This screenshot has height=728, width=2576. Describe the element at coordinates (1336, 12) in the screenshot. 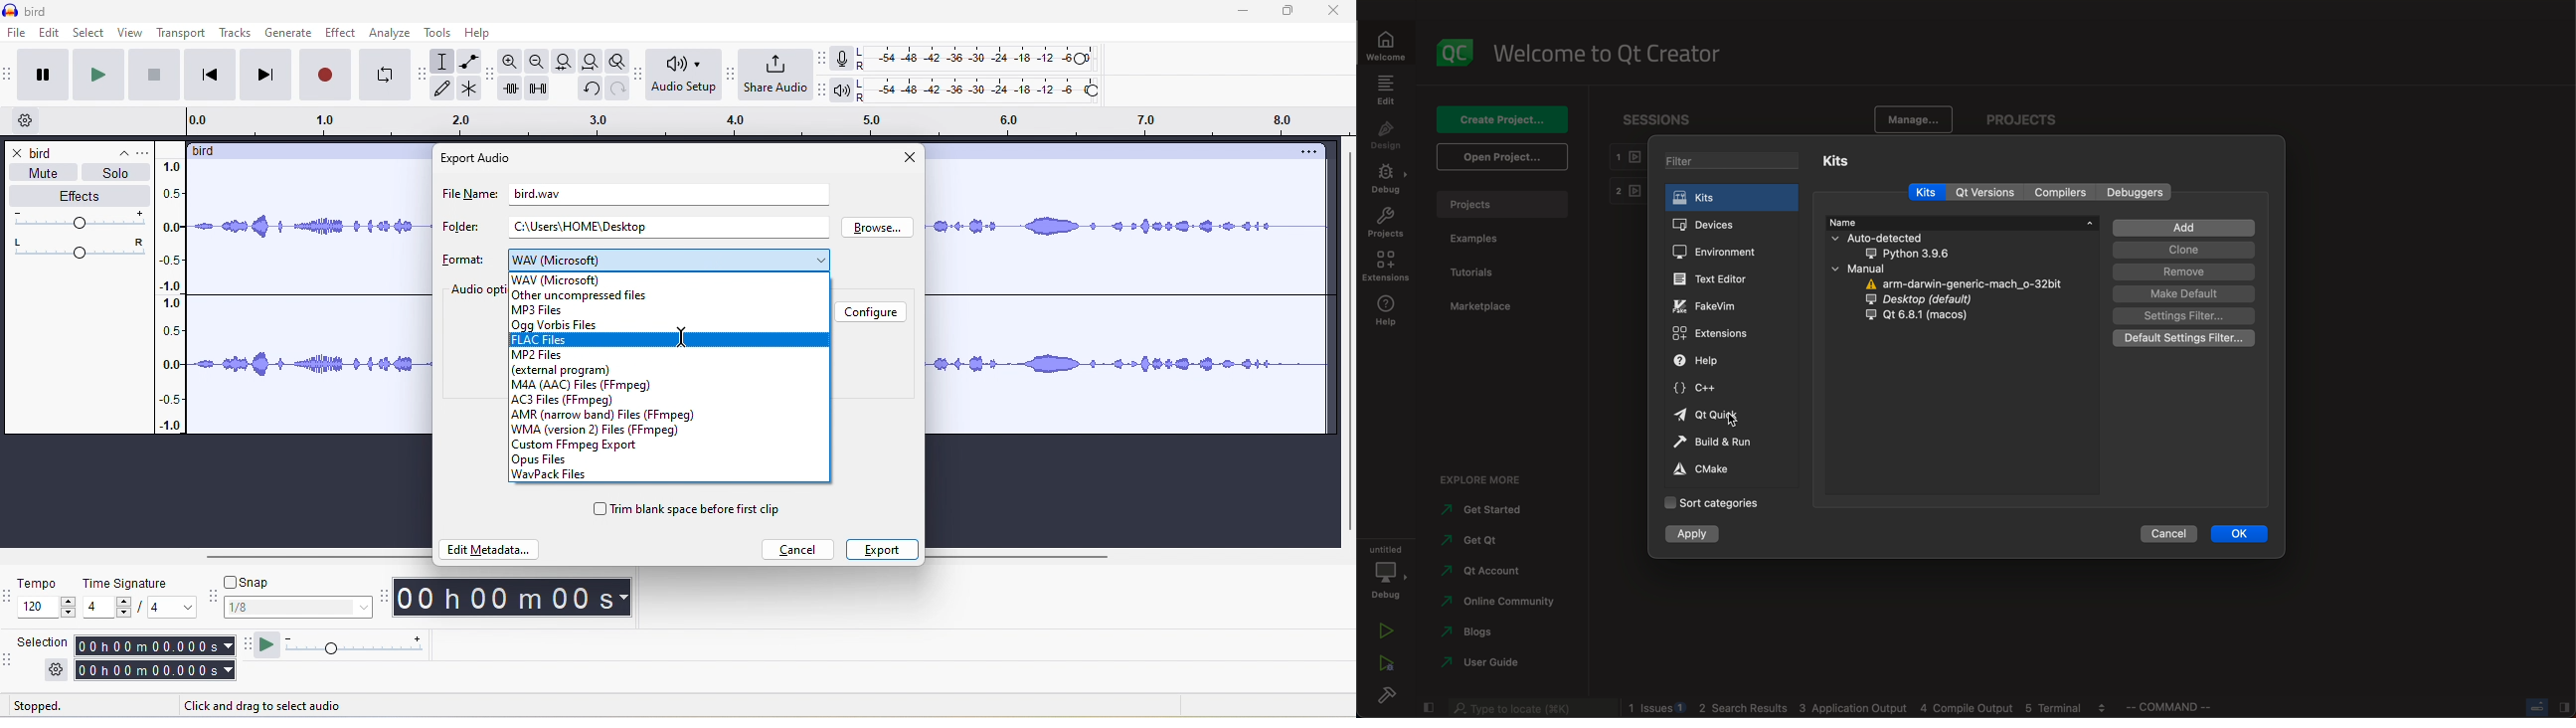

I see `close` at that location.